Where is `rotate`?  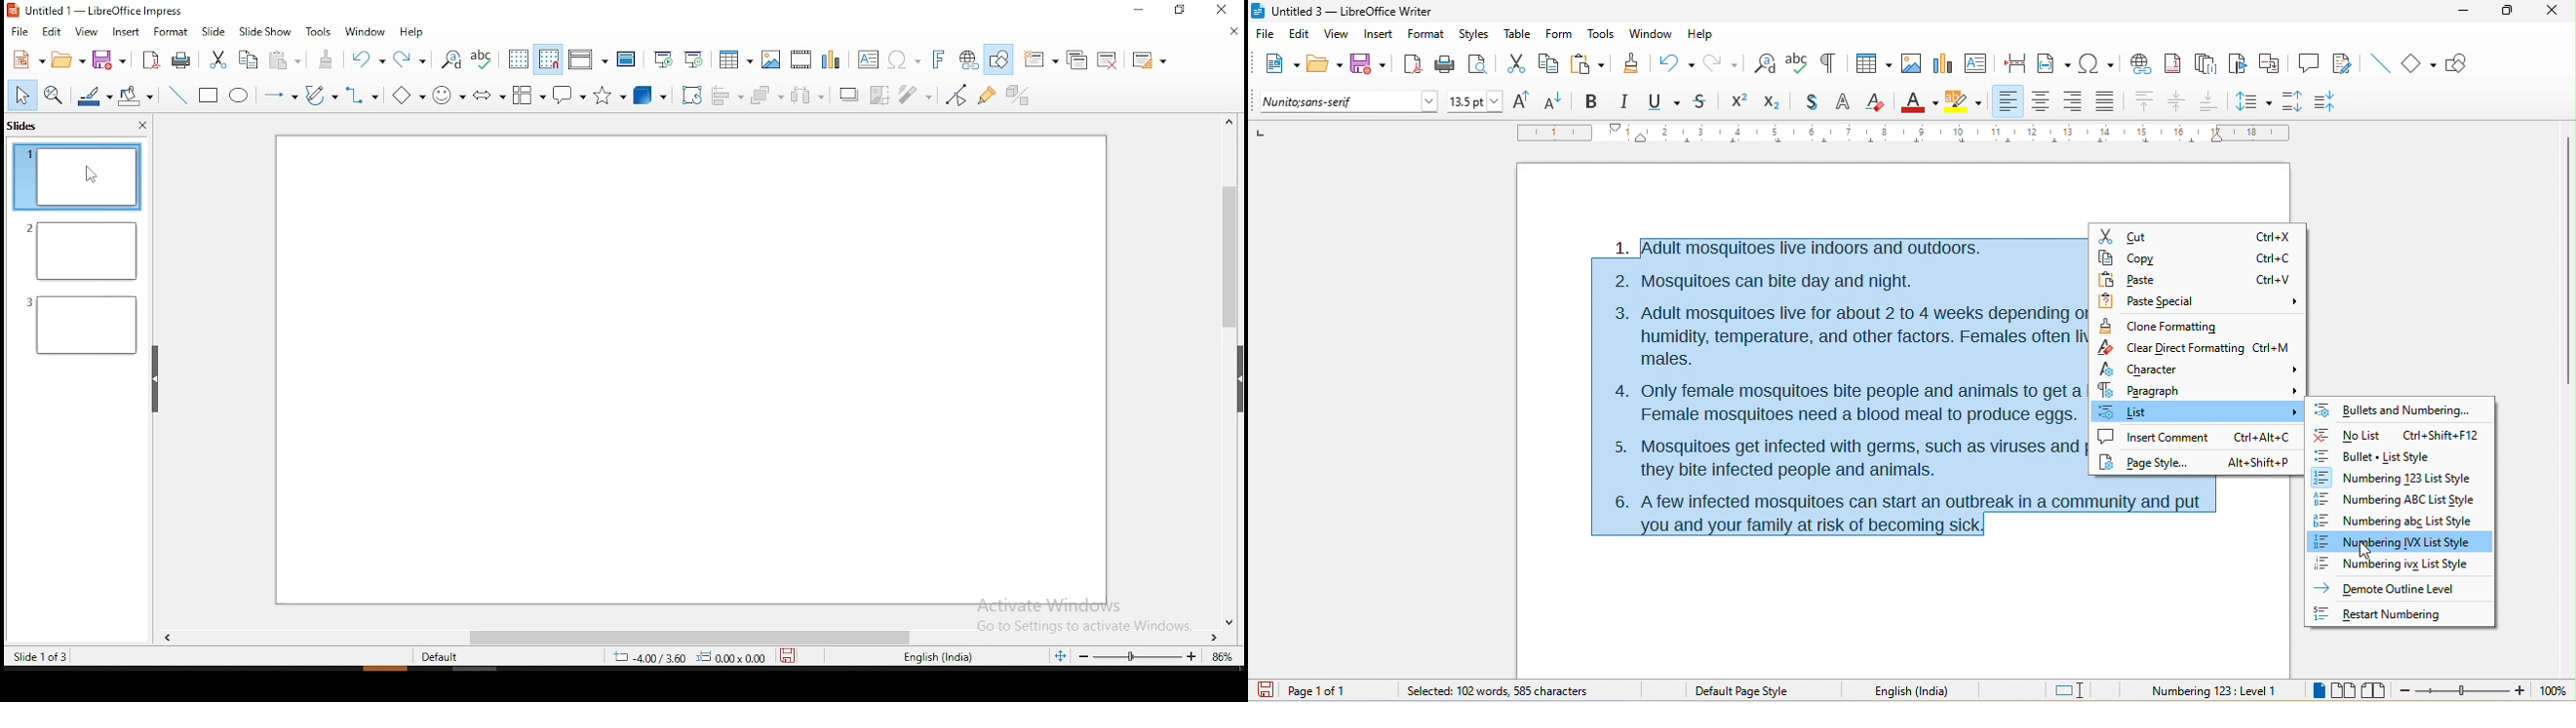
rotate is located at coordinates (691, 96).